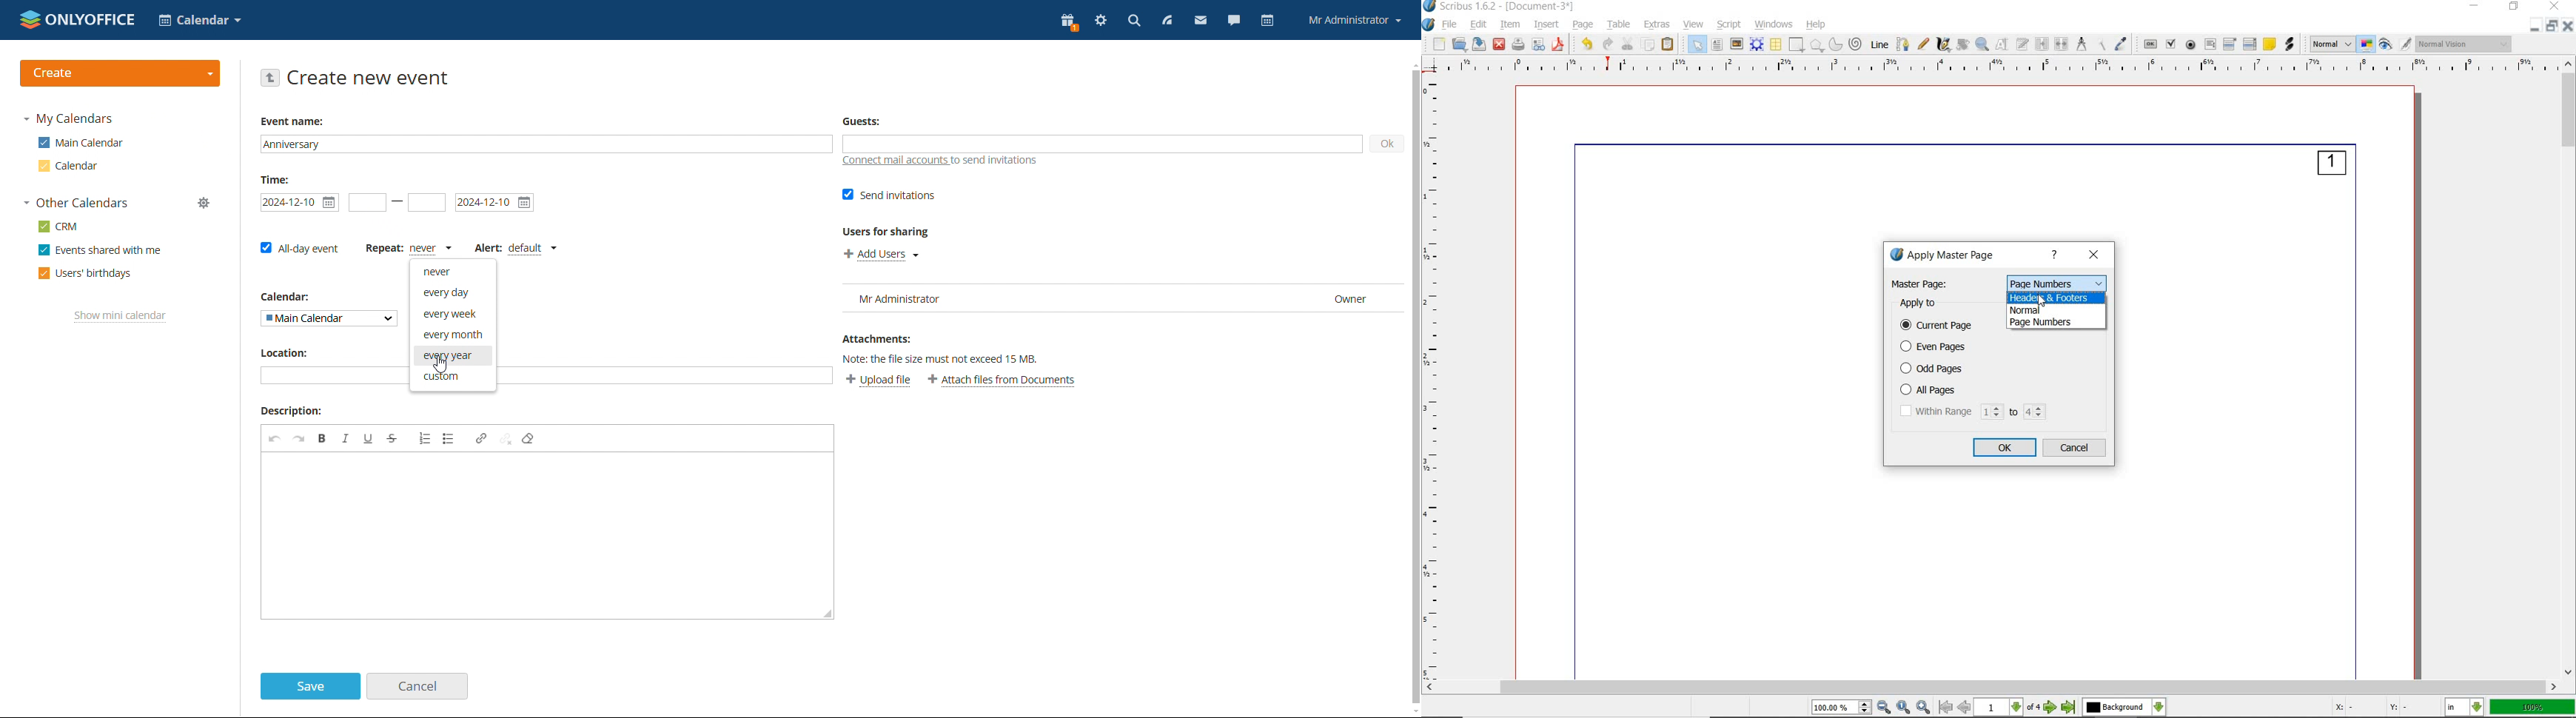 The image size is (2576, 728). I want to click on zoom out, so click(1885, 708).